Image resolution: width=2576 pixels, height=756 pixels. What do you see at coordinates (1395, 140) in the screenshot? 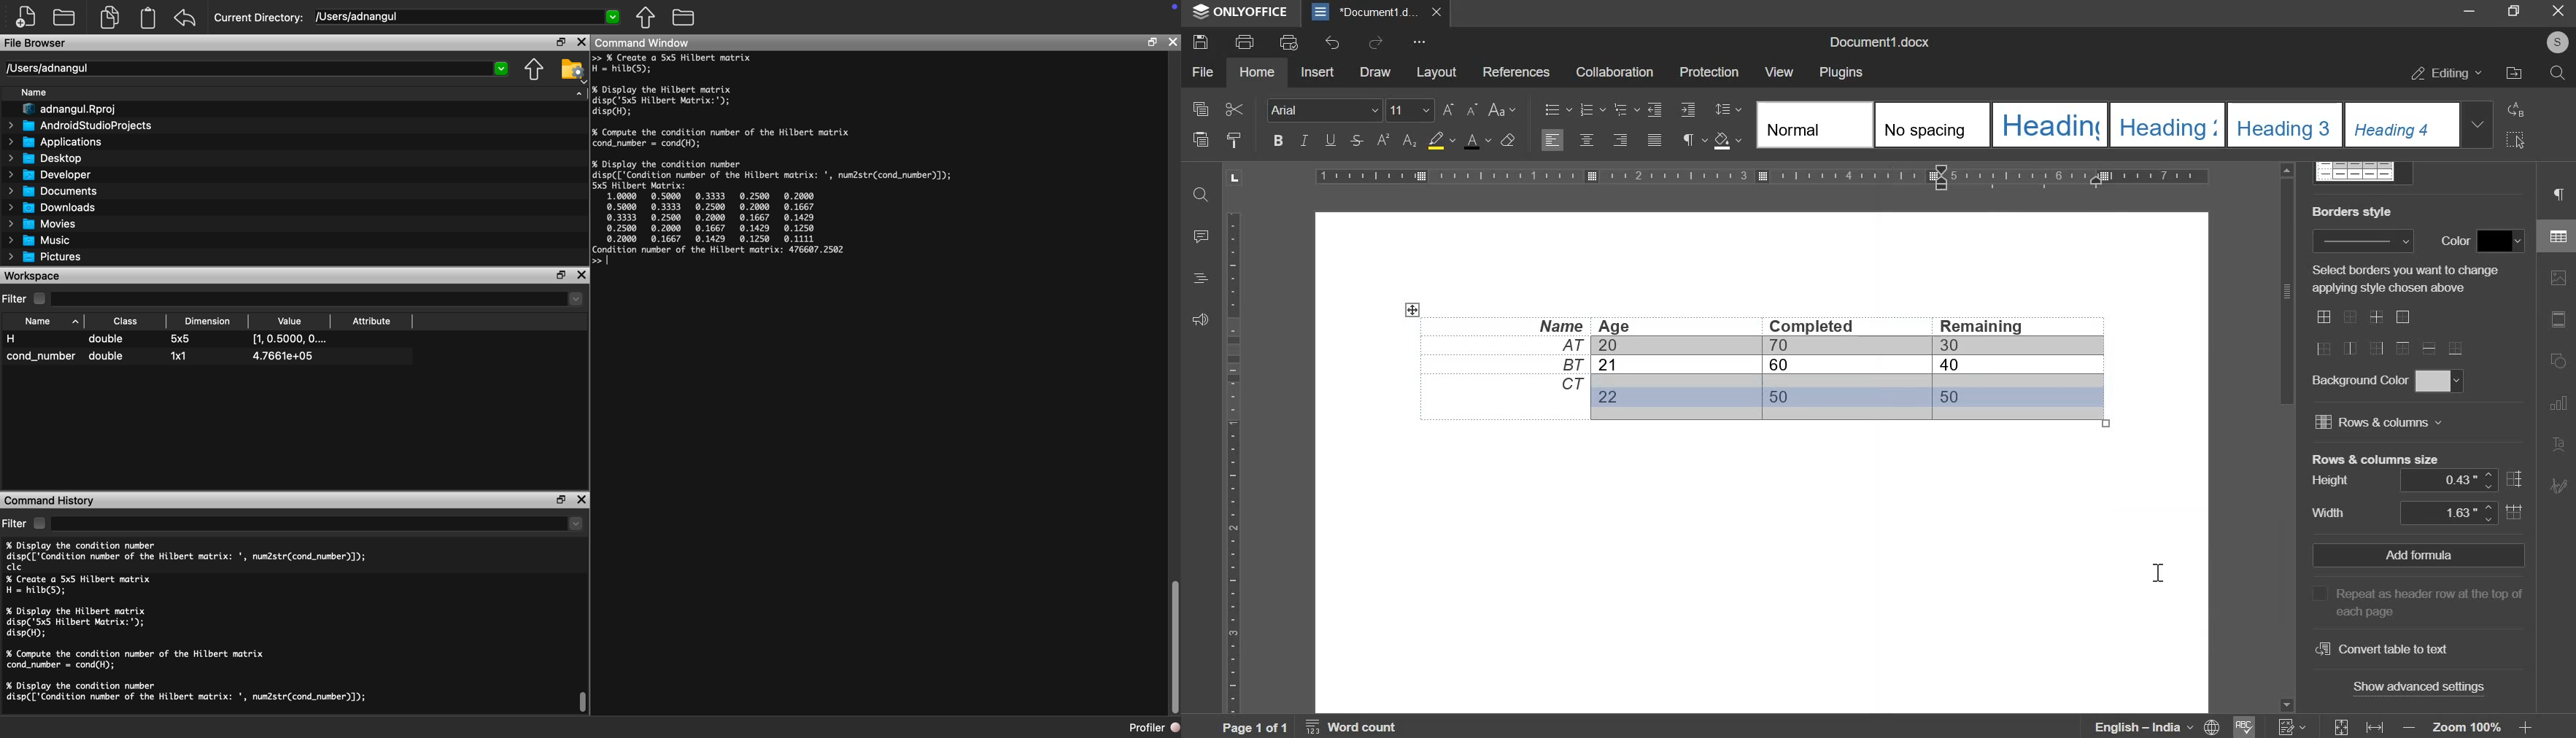
I see `superscript and subscript` at bounding box center [1395, 140].